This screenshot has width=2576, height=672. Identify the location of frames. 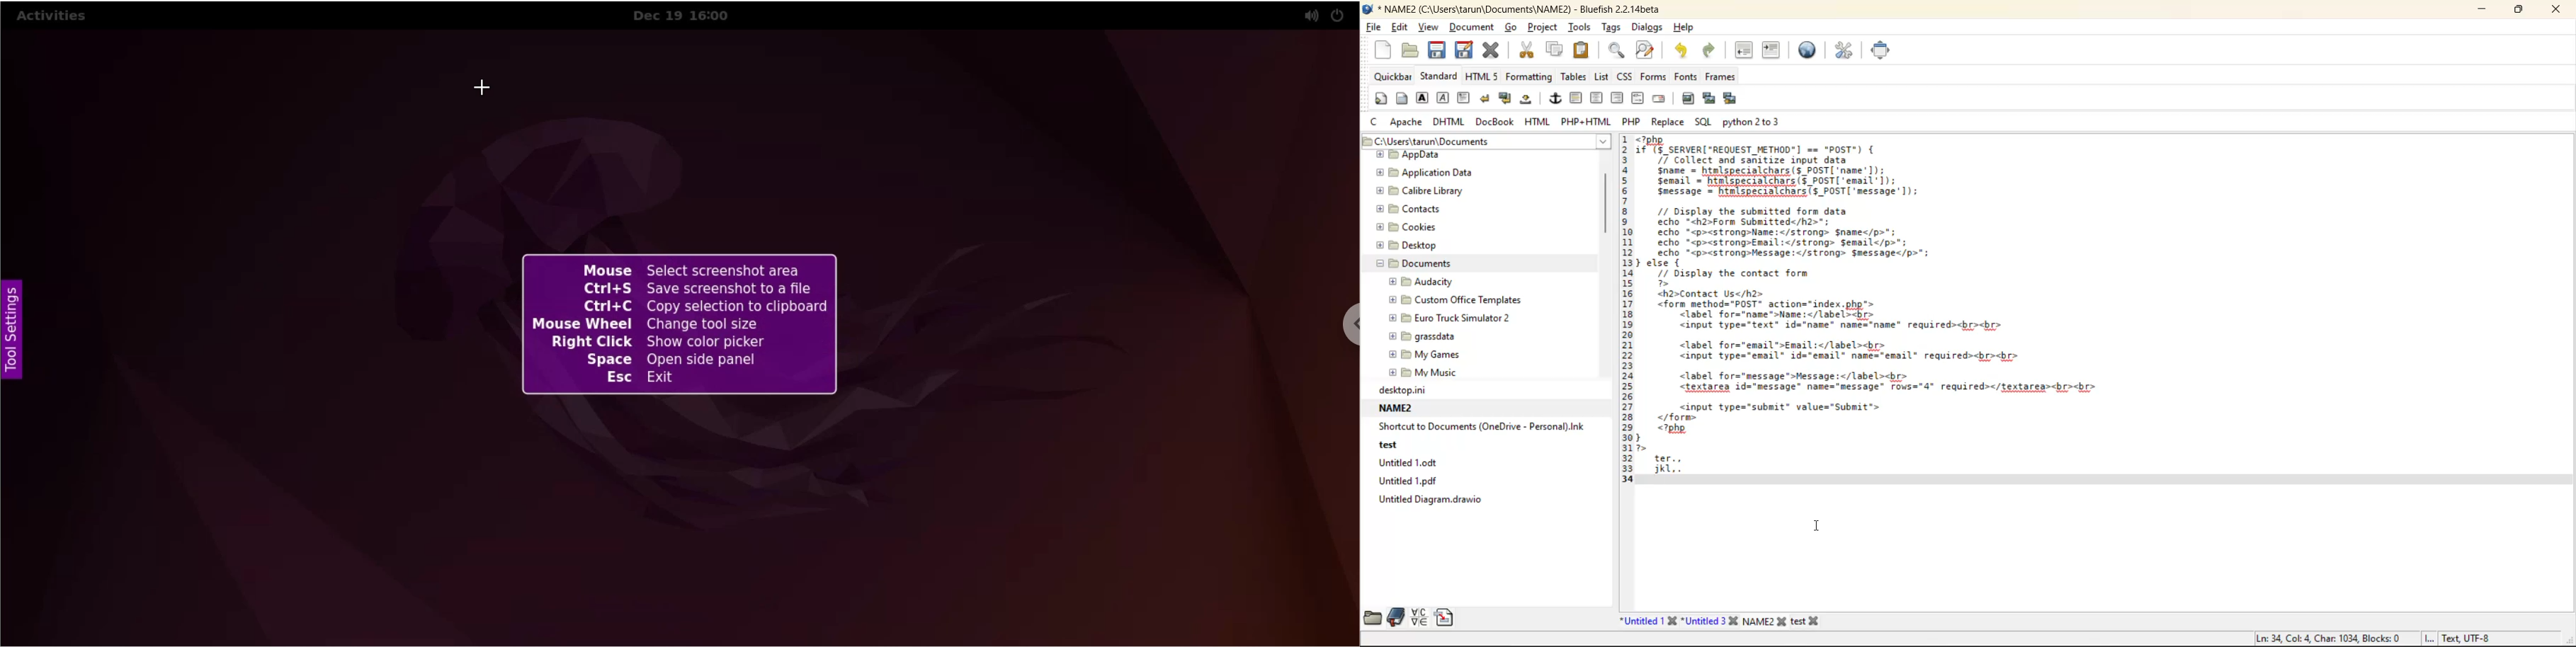
(1722, 78).